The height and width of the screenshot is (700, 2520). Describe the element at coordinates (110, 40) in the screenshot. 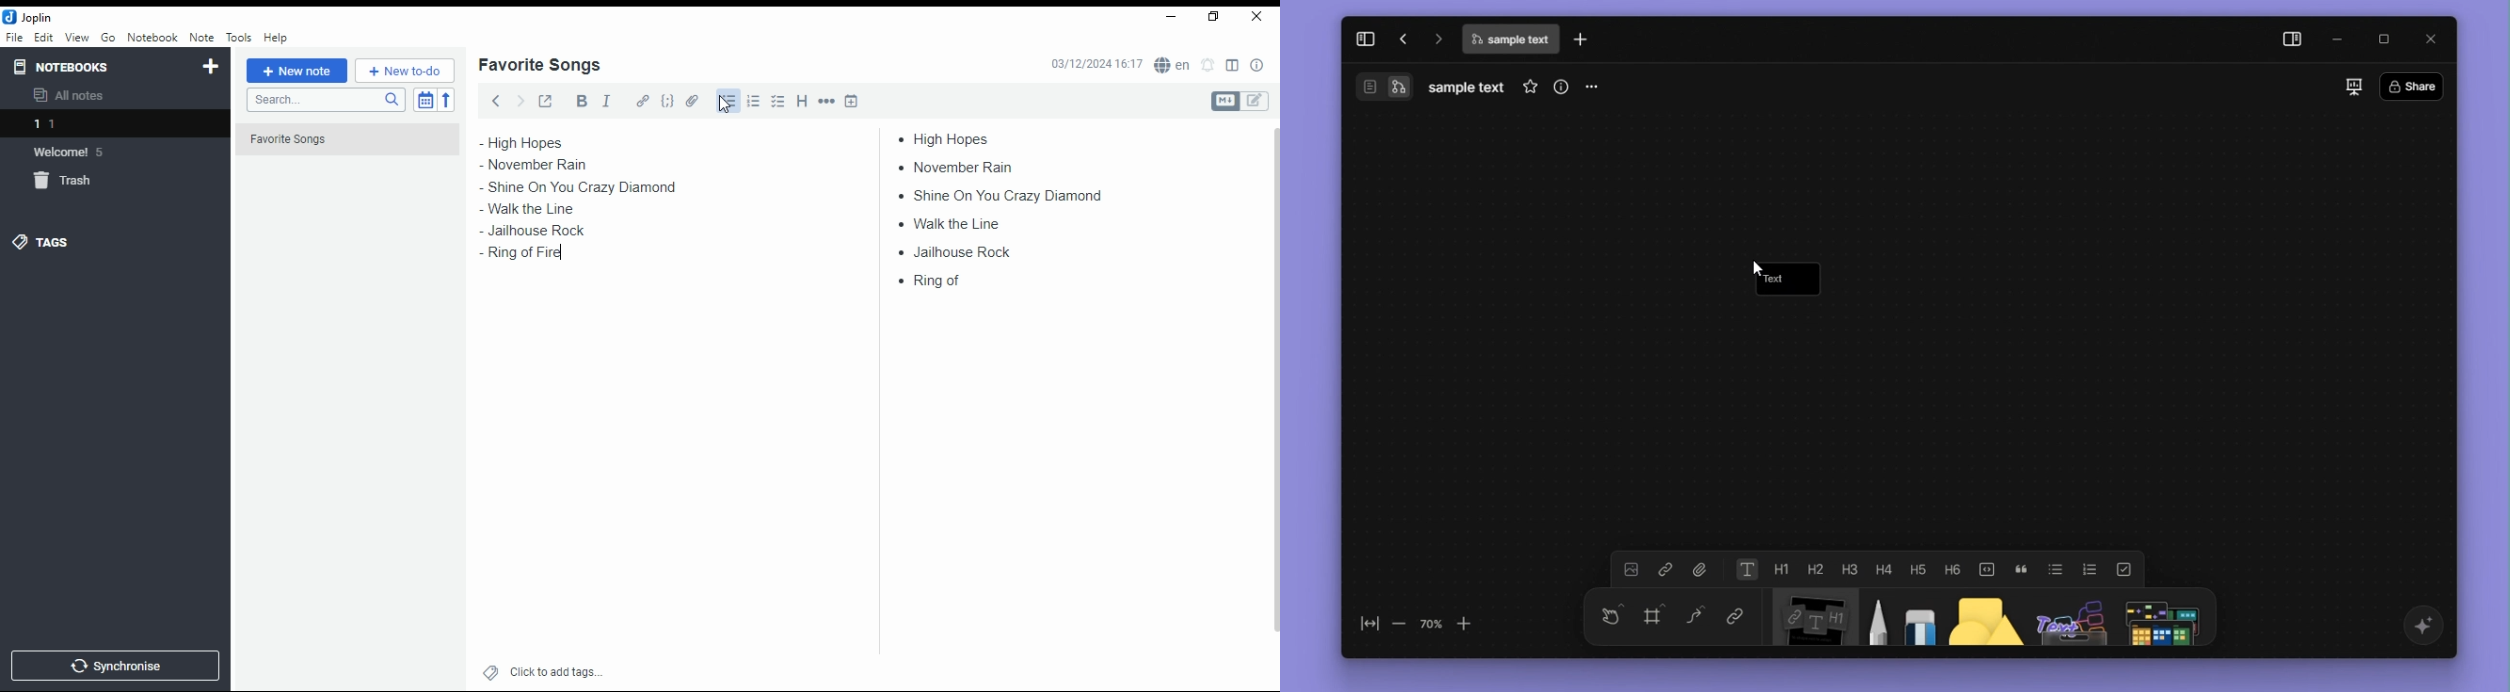

I see `go` at that location.